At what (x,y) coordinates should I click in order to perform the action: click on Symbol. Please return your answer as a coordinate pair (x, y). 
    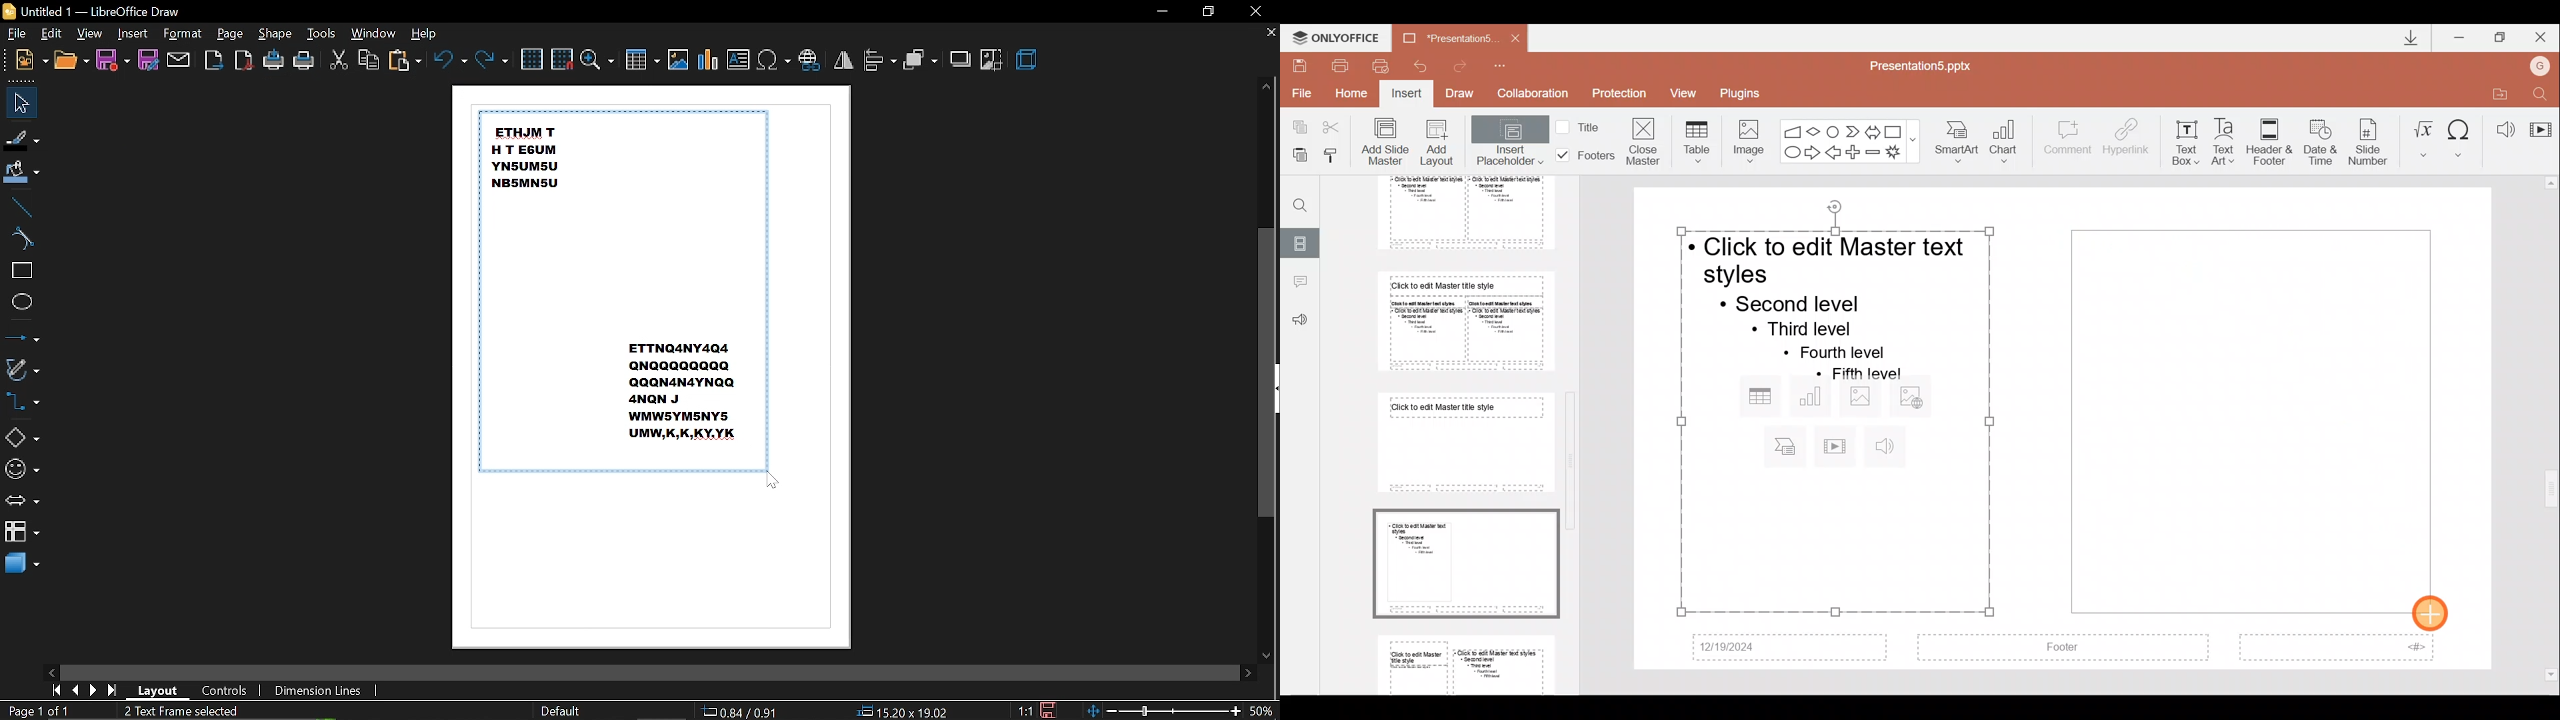
    Looking at the image, I should click on (2461, 137).